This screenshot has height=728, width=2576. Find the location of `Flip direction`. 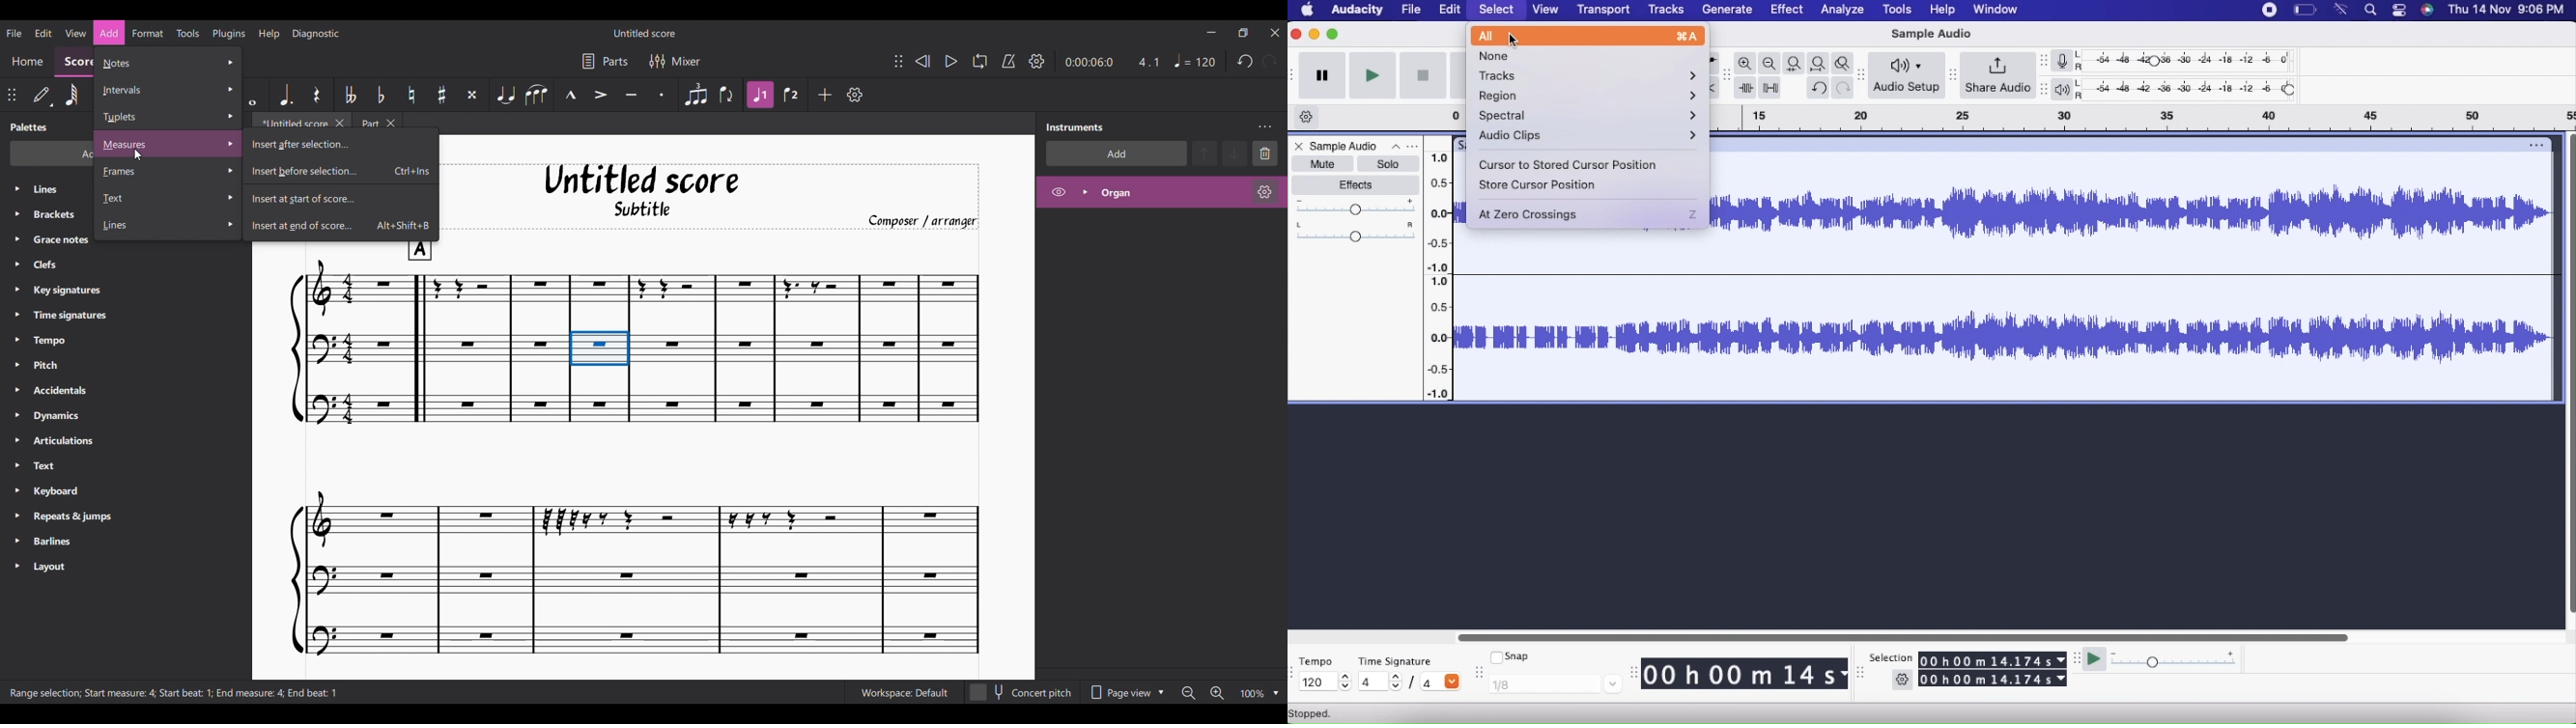

Flip direction is located at coordinates (727, 95).